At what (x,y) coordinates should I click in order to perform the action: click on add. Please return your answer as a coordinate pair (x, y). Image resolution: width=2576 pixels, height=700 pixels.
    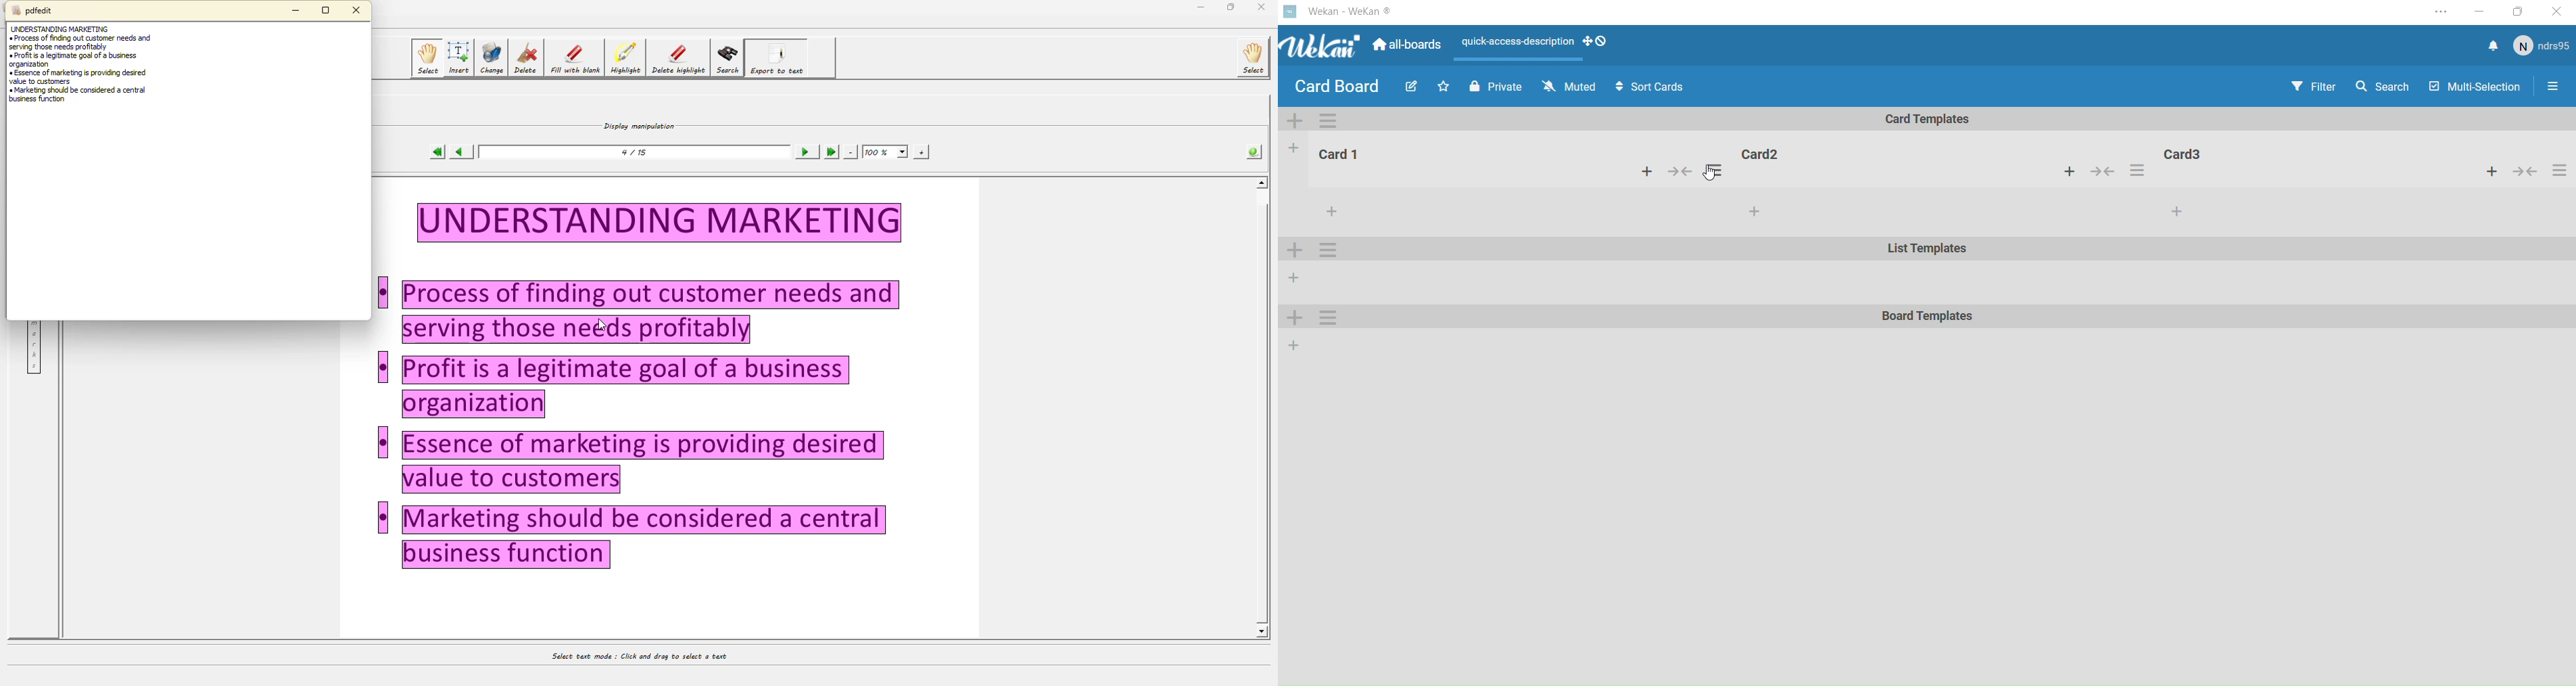
    Looking at the image, I should click on (2171, 211).